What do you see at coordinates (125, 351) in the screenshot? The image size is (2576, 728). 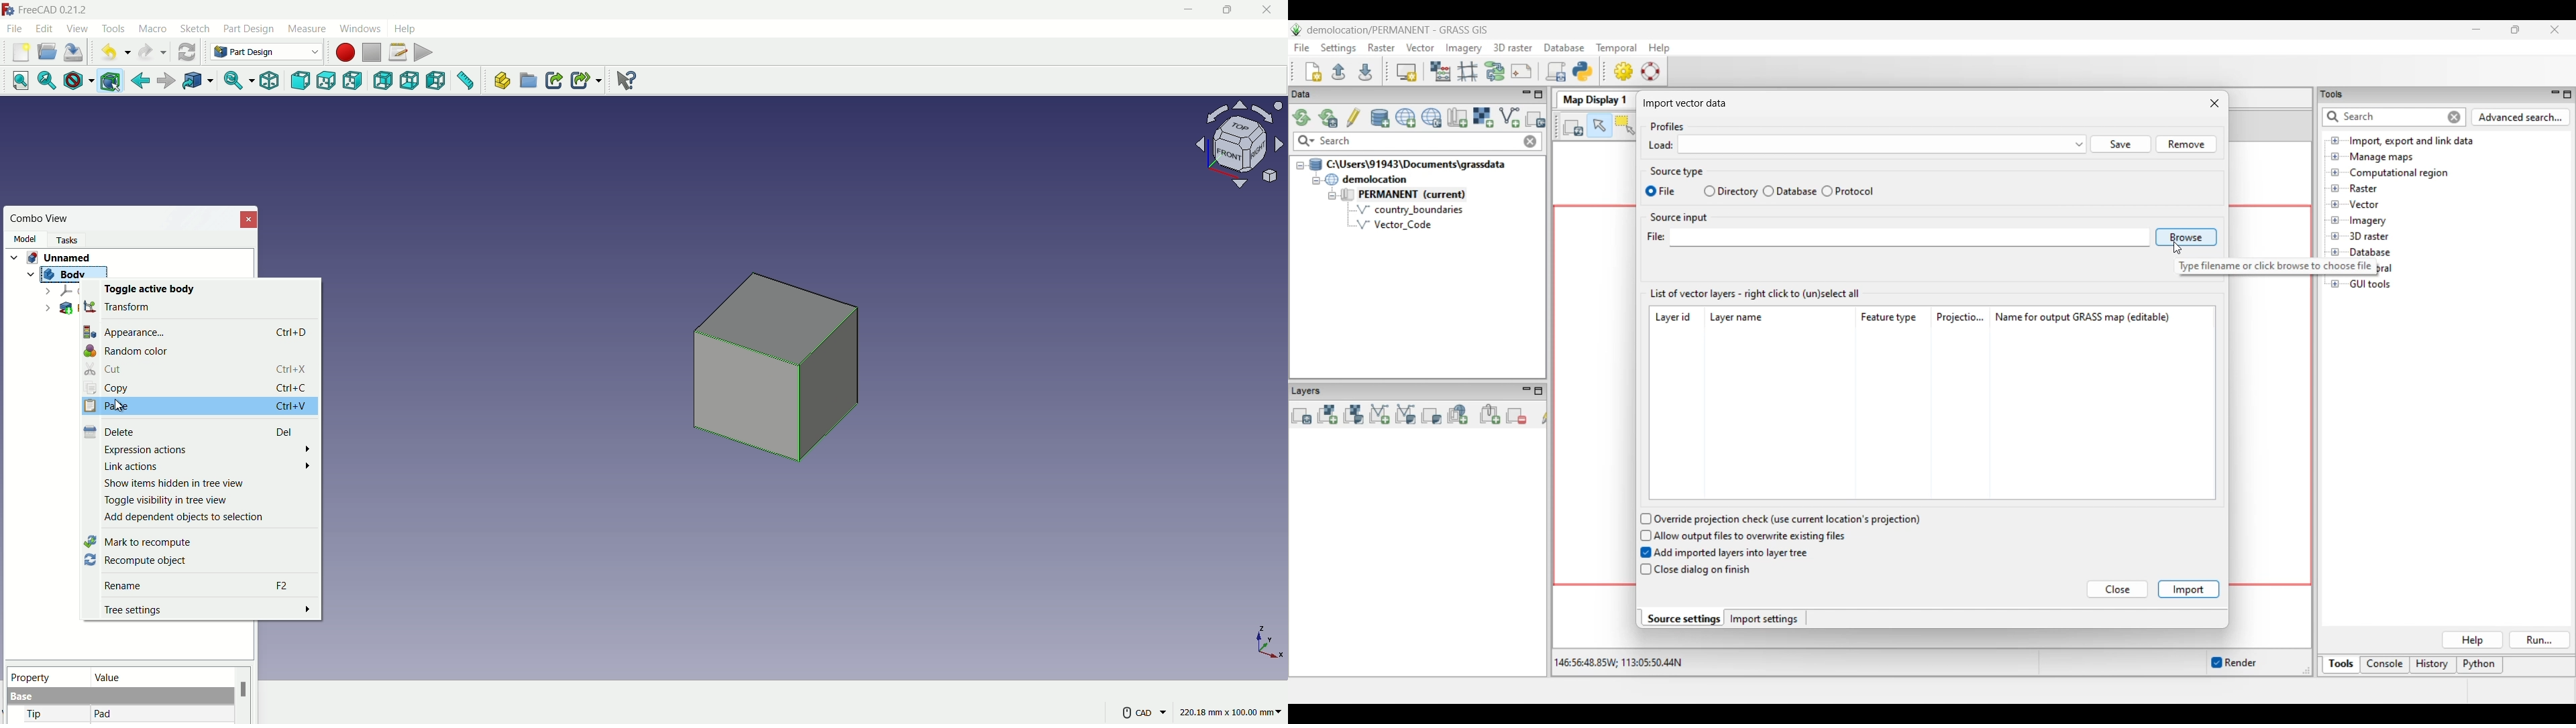 I see `Random color` at bounding box center [125, 351].